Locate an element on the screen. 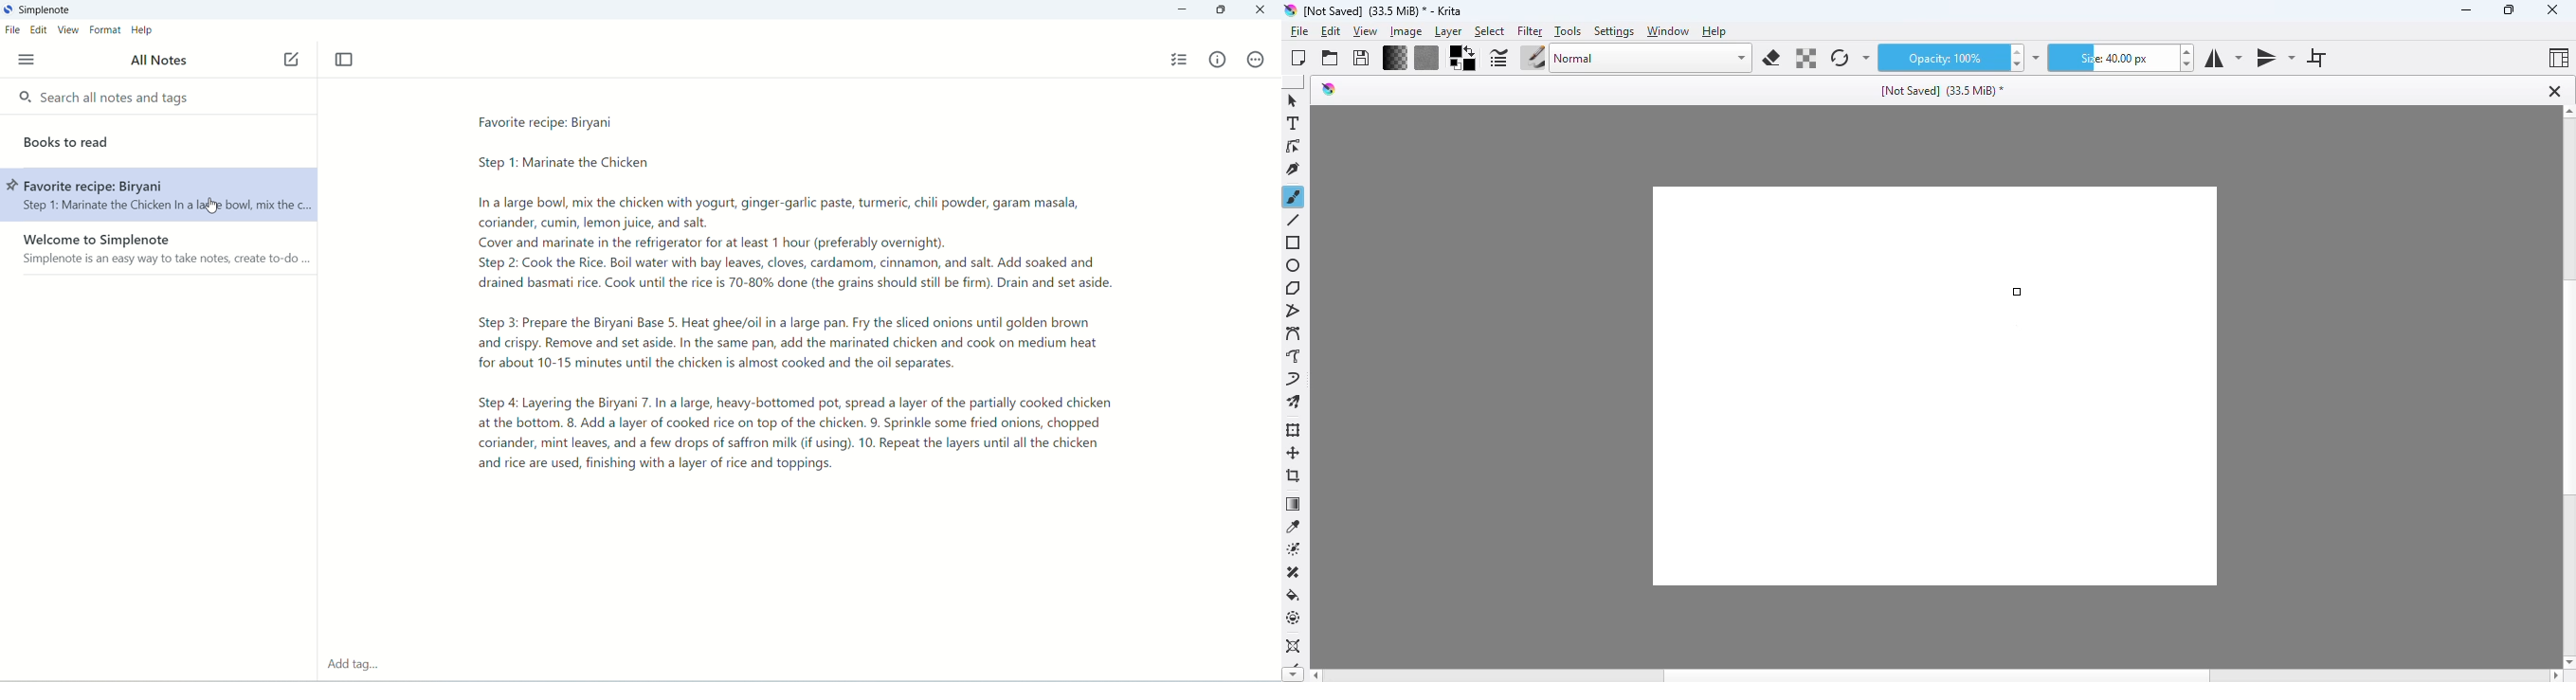 This screenshot has height=700, width=2576. insert checklist is located at coordinates (1181, 60).